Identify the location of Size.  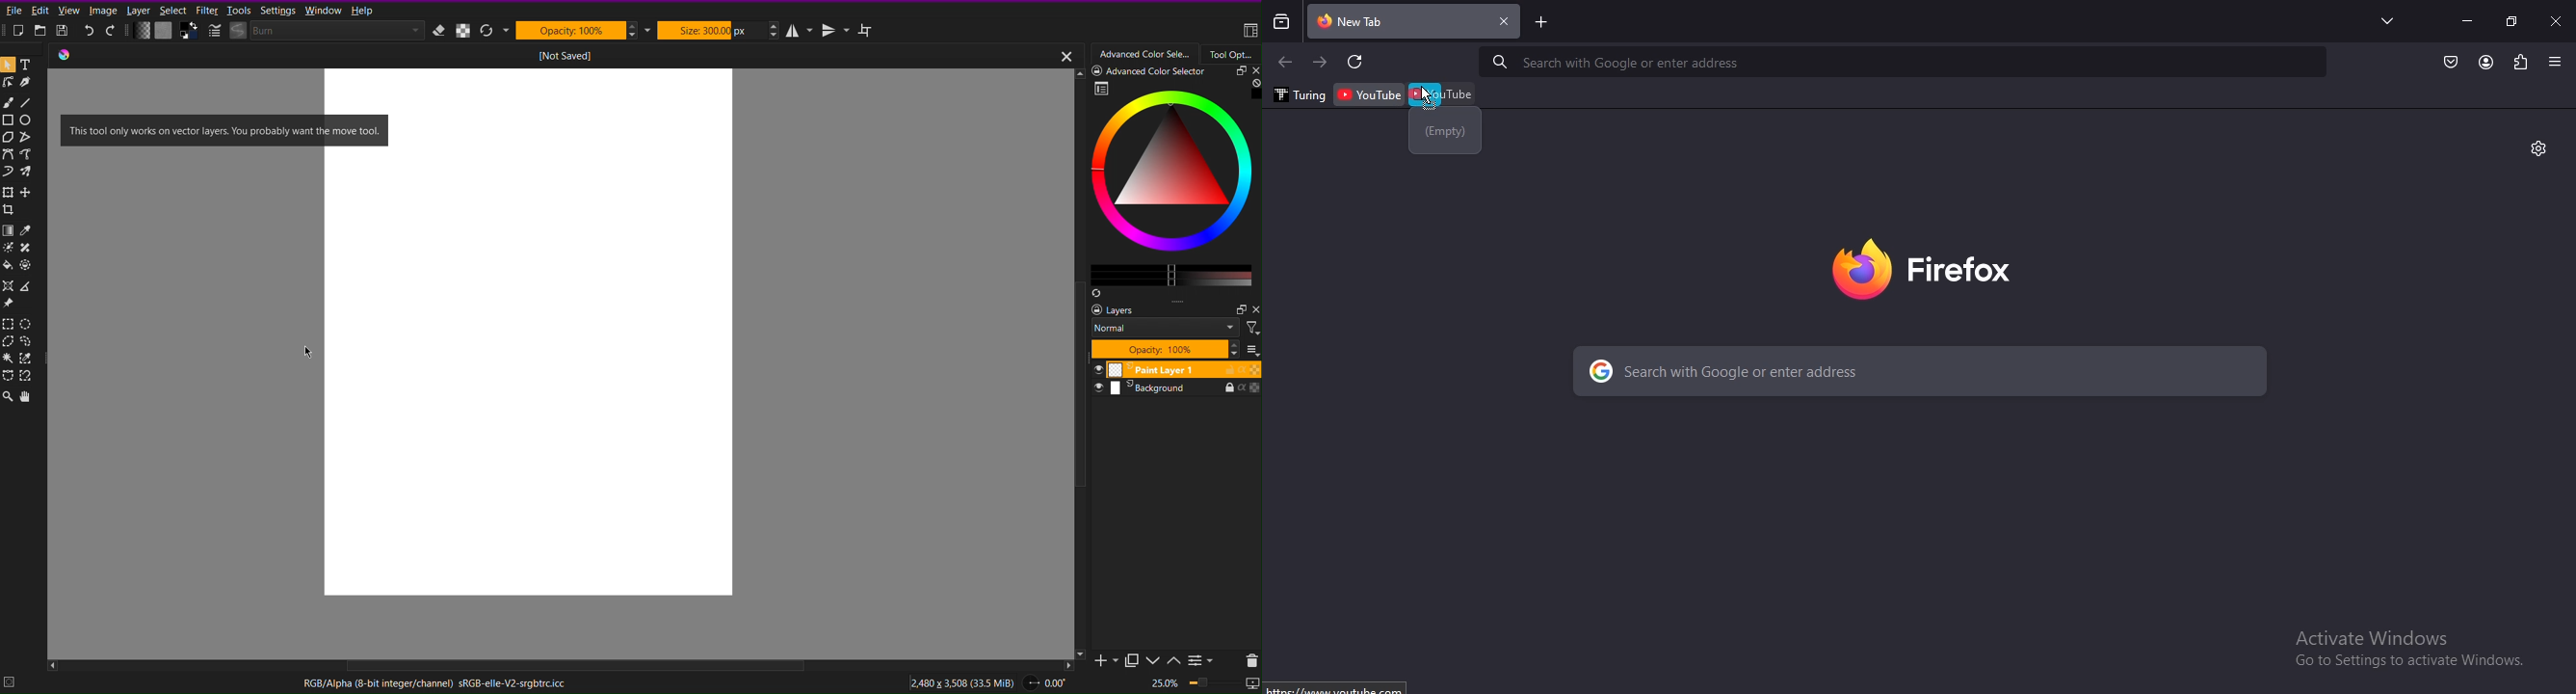
(712, 29).